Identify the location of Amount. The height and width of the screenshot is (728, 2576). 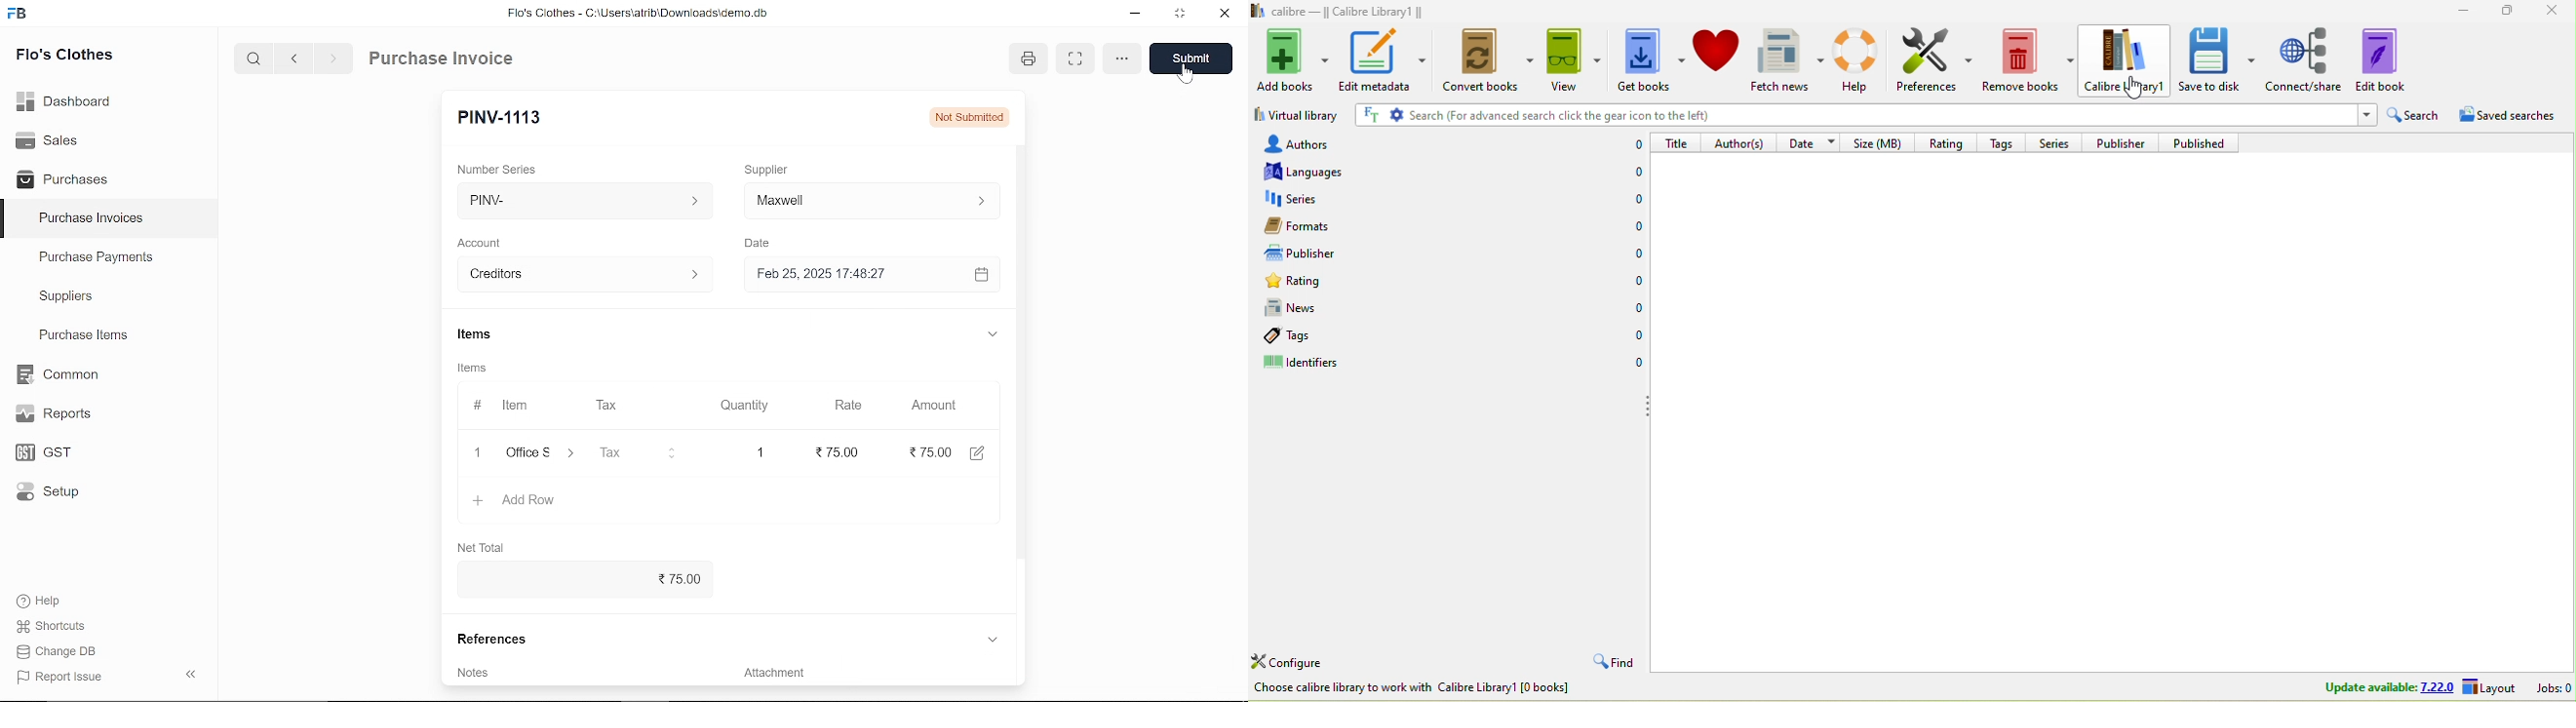
(932, 404).